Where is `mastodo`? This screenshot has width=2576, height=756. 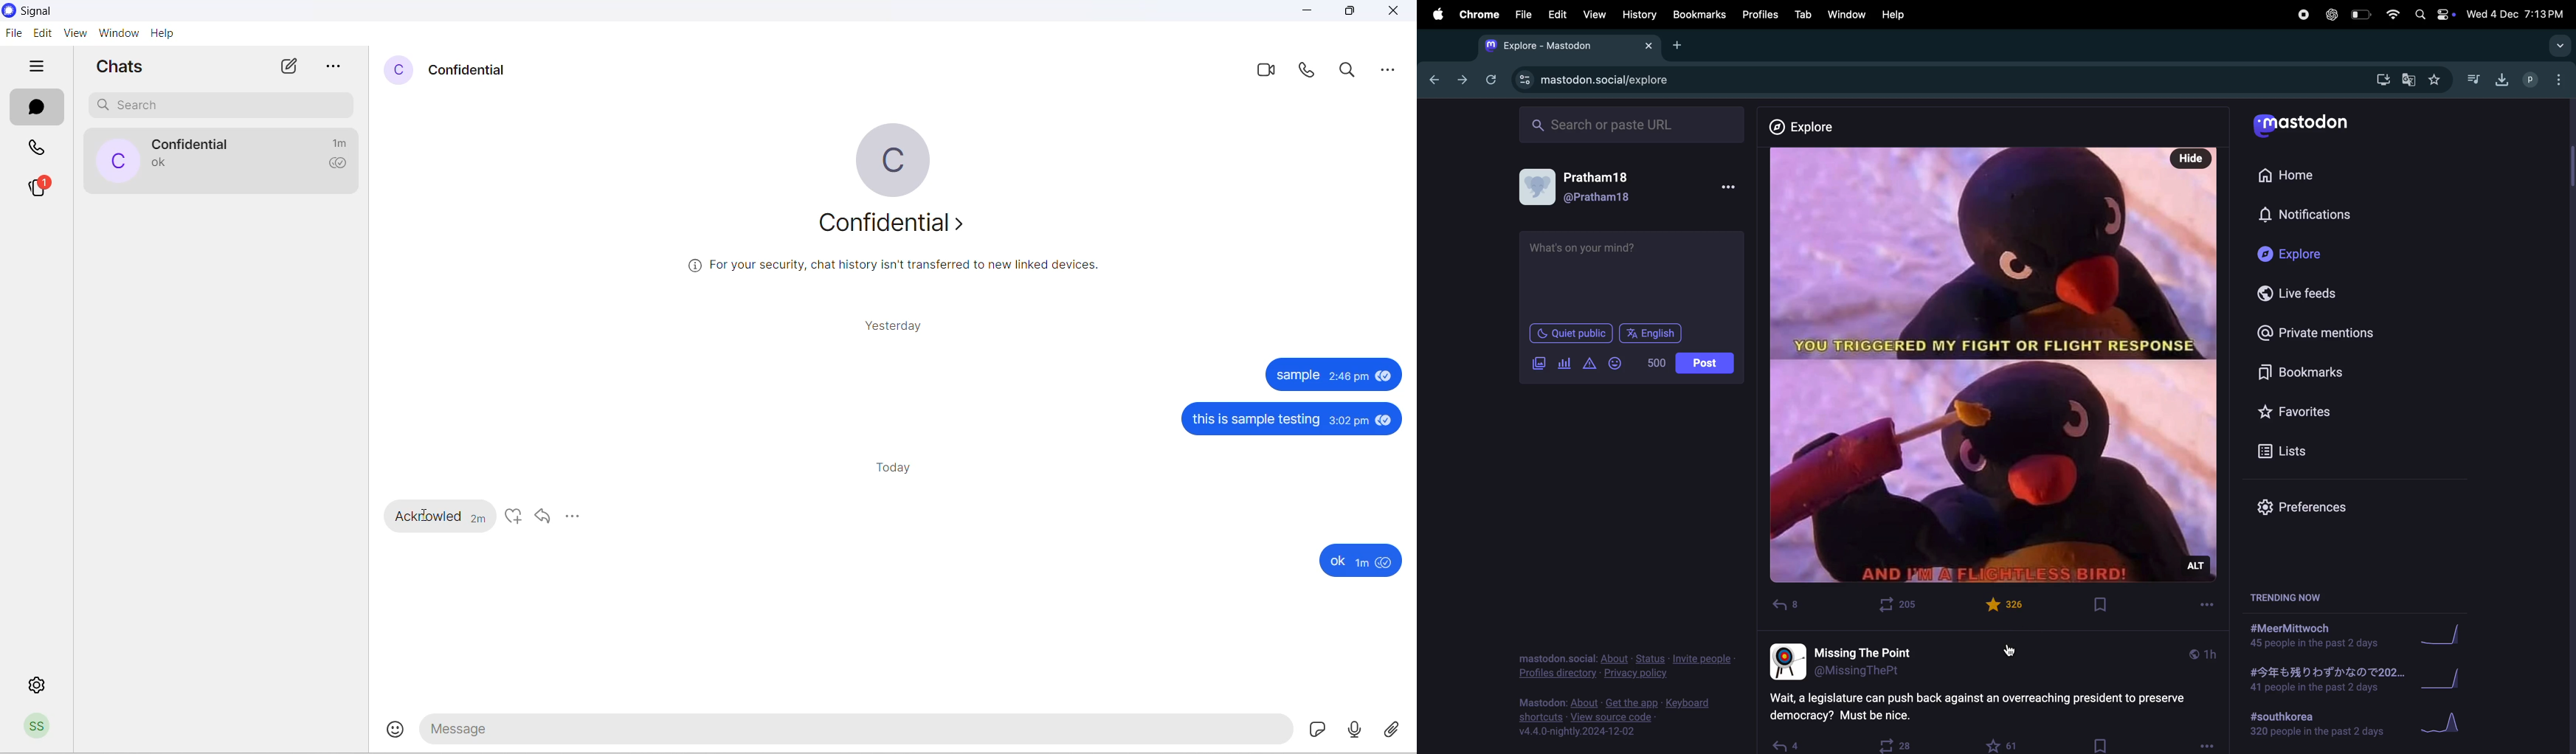
mastodo is located at coordinates (2309, 123).